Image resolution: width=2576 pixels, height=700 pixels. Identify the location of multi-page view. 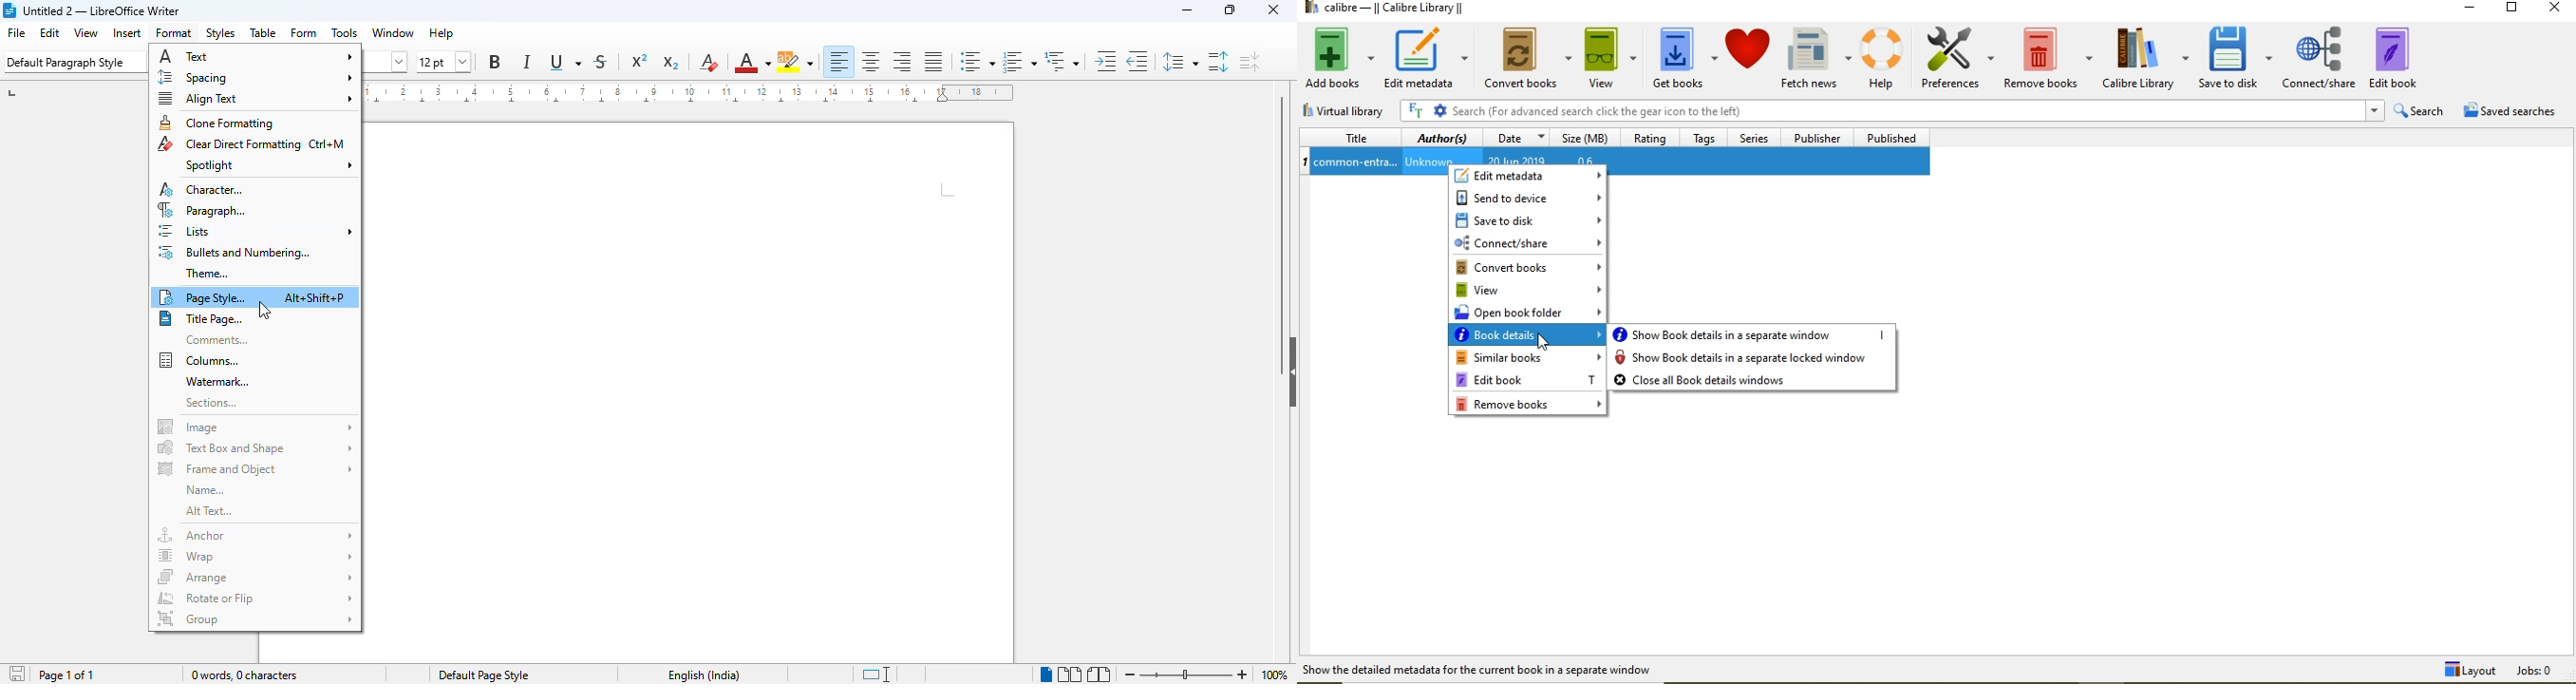
(1069, 674).